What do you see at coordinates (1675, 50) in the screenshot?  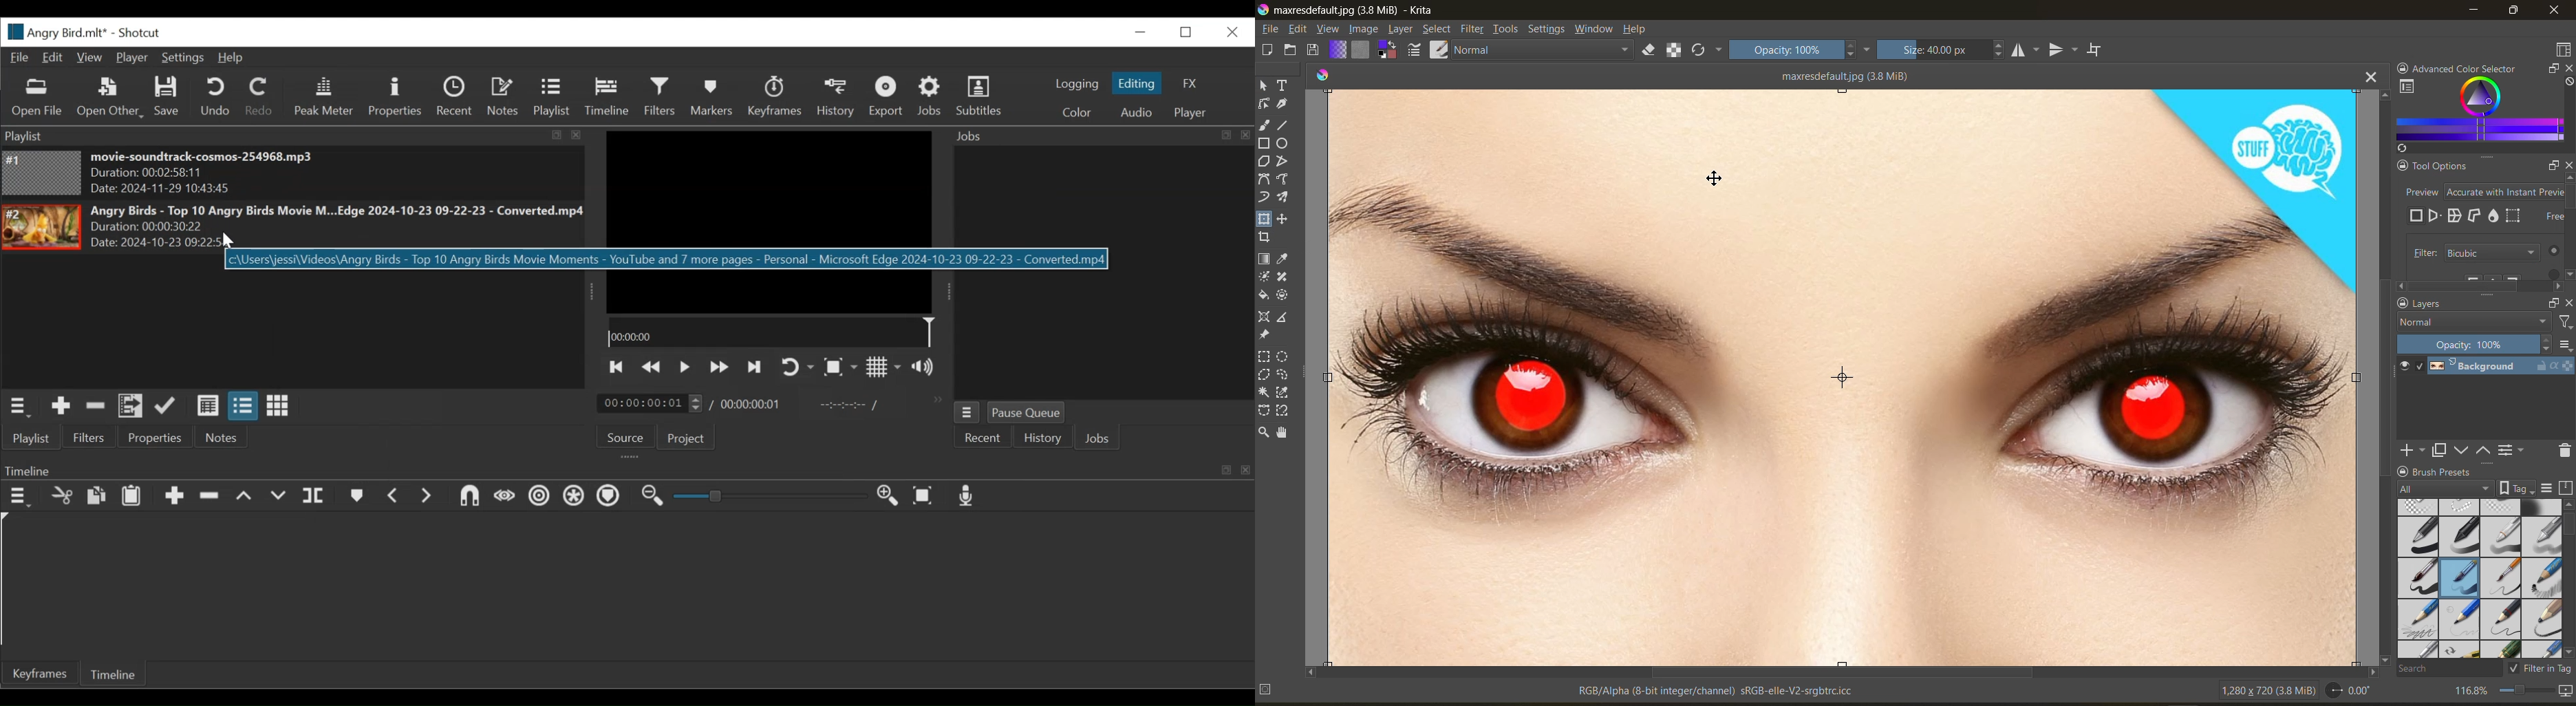 I see `preserve alpha` at bounding box center [1675, 50].